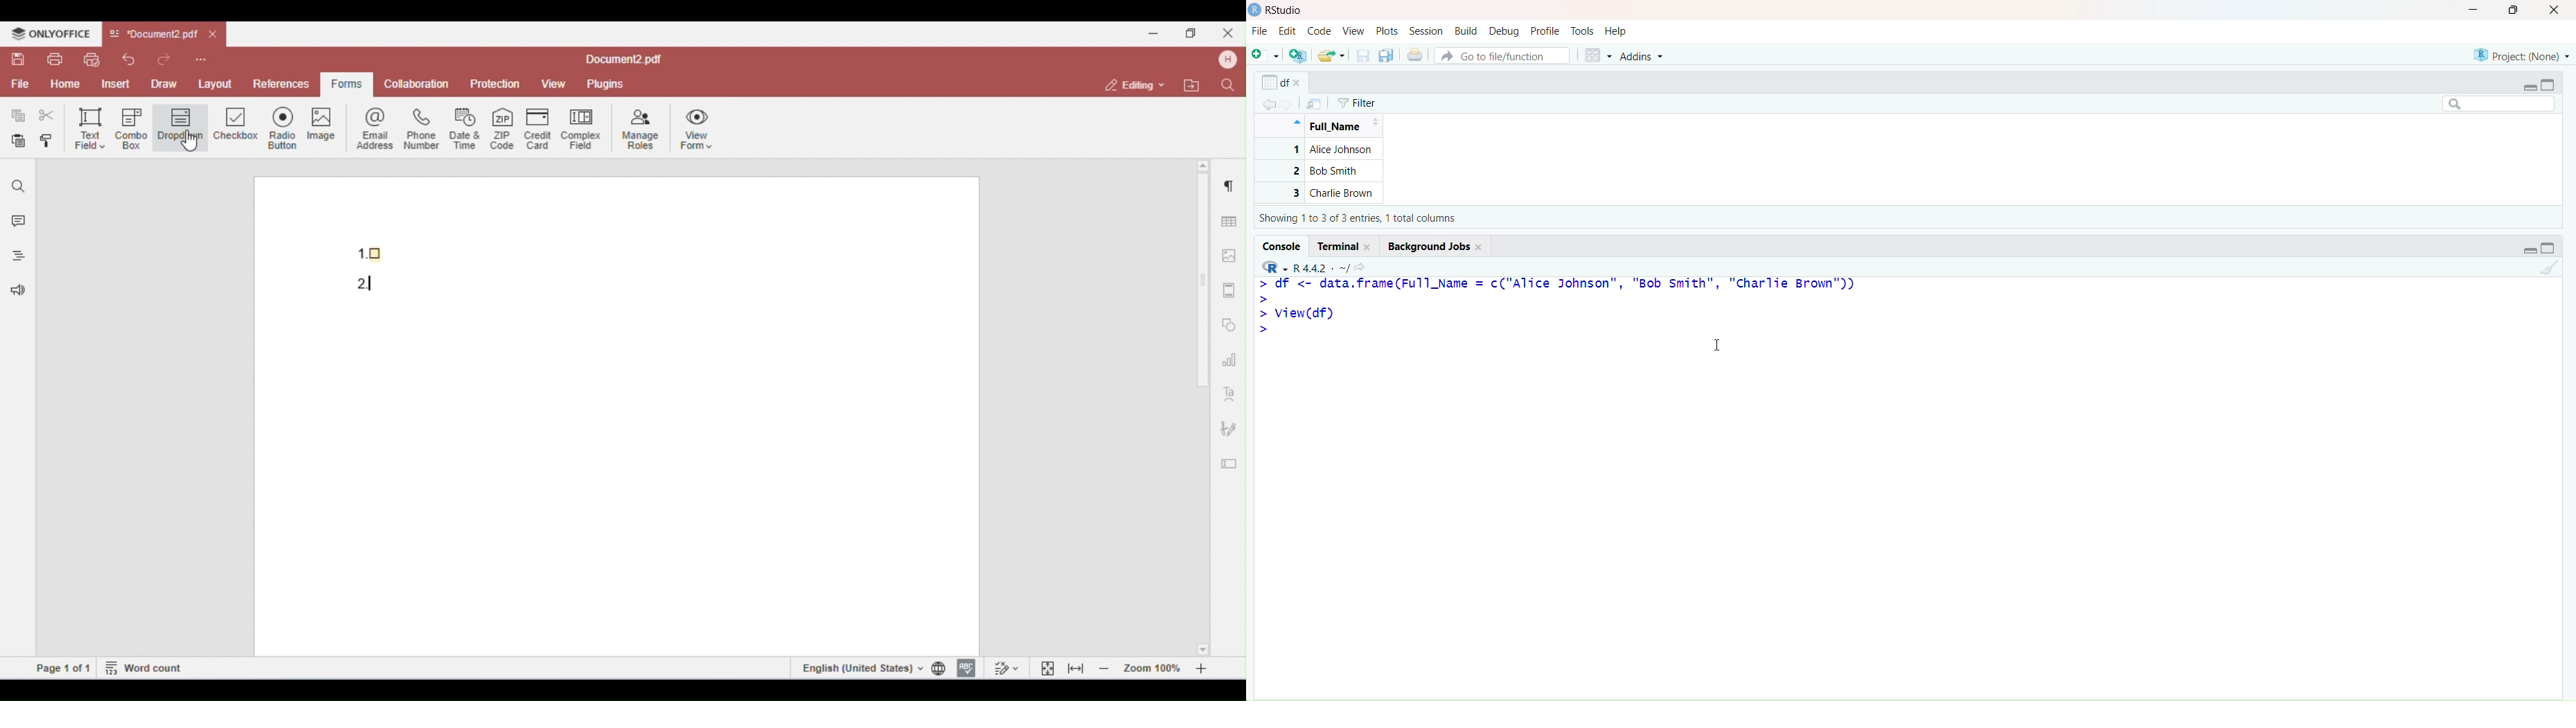 The height and width of the screenshot is (728, 2576). I want to click on R 4.4.2~/, so click(1322, 265).